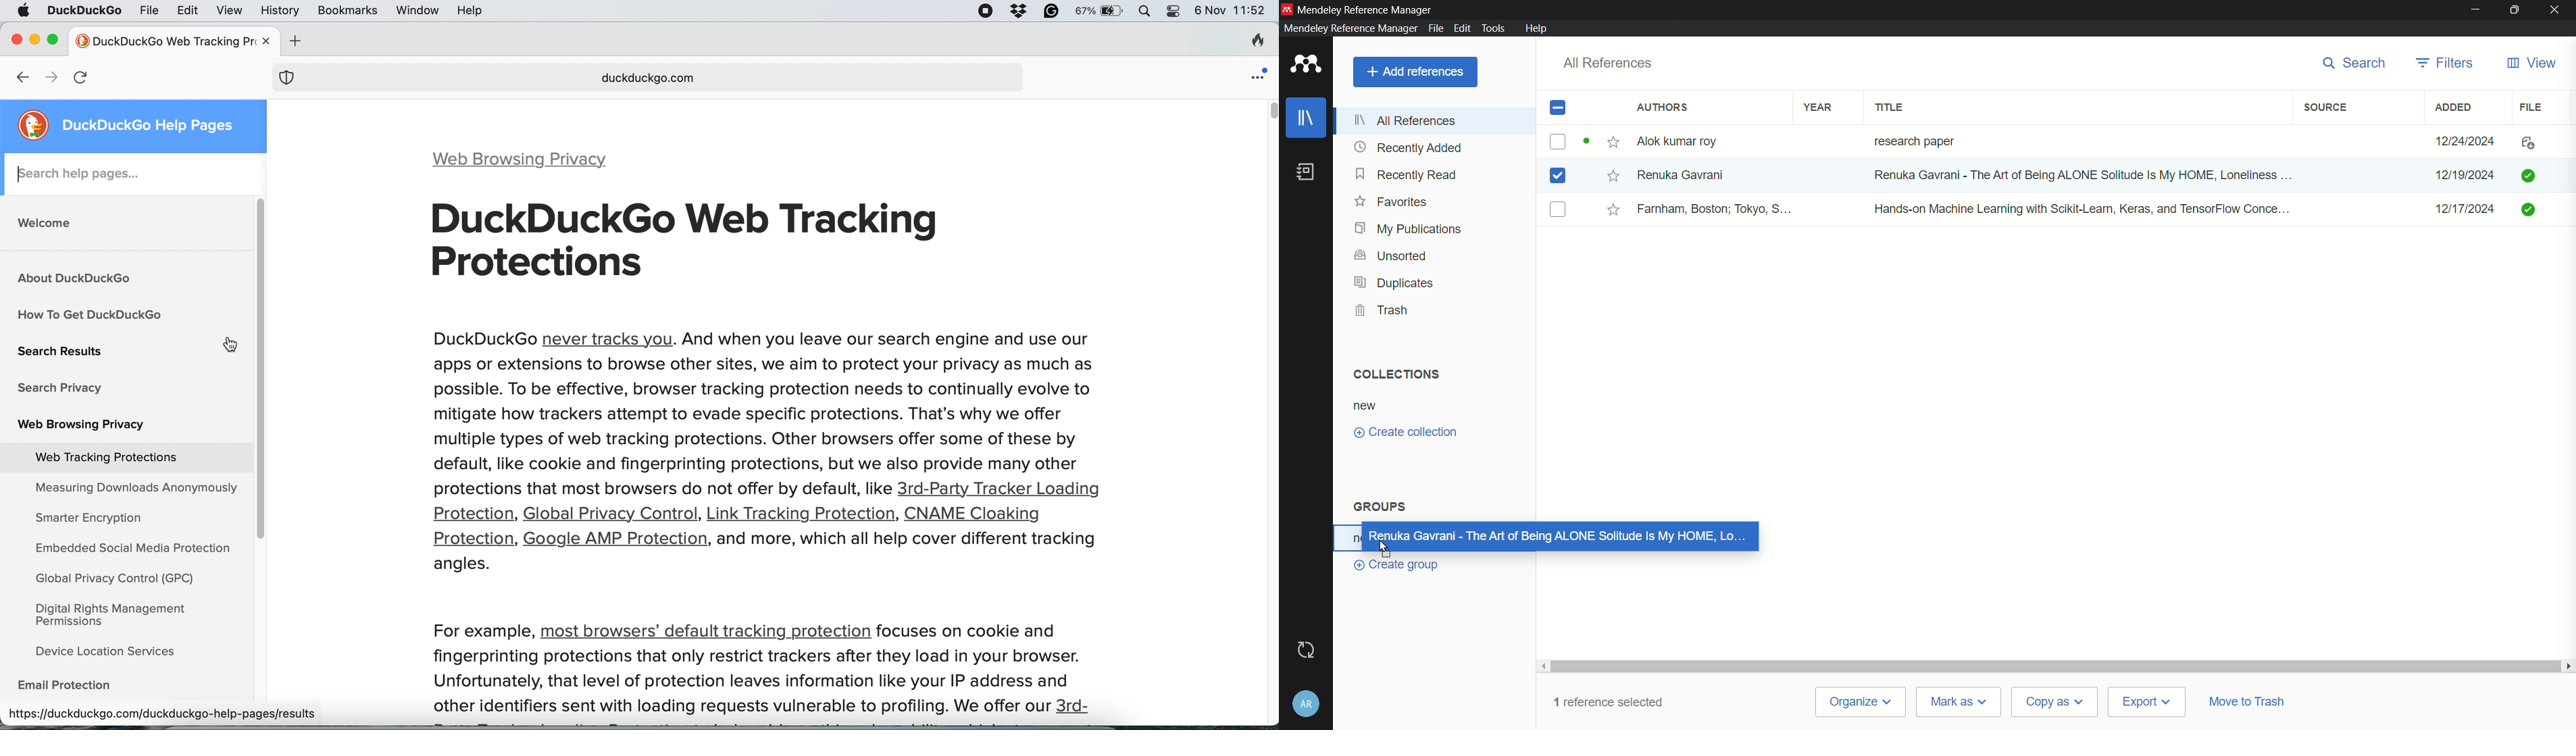 The height and width of the screenshot is (756, 2576). What do you see at coordinates (1233, 12) in the screenshot?
I see `6 Nov 11:52` at bounding box center [1233, 12].